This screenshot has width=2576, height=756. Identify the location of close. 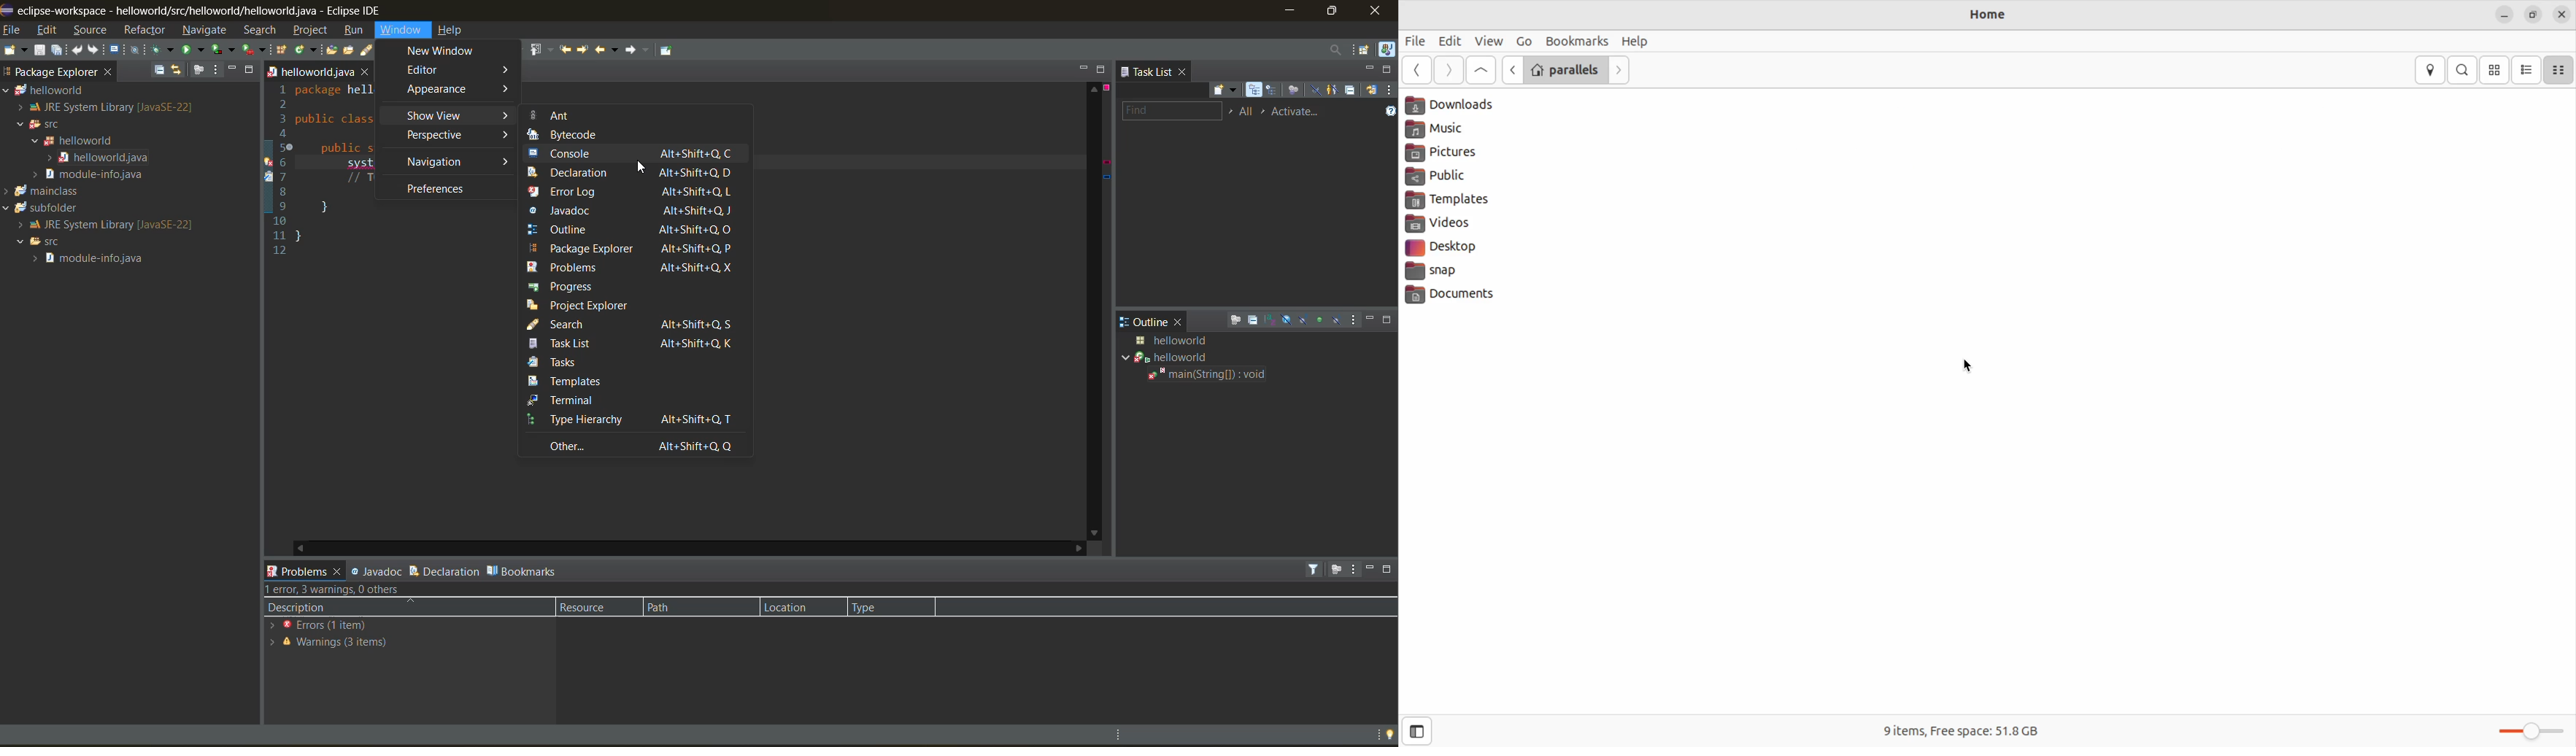
(1381, 10).